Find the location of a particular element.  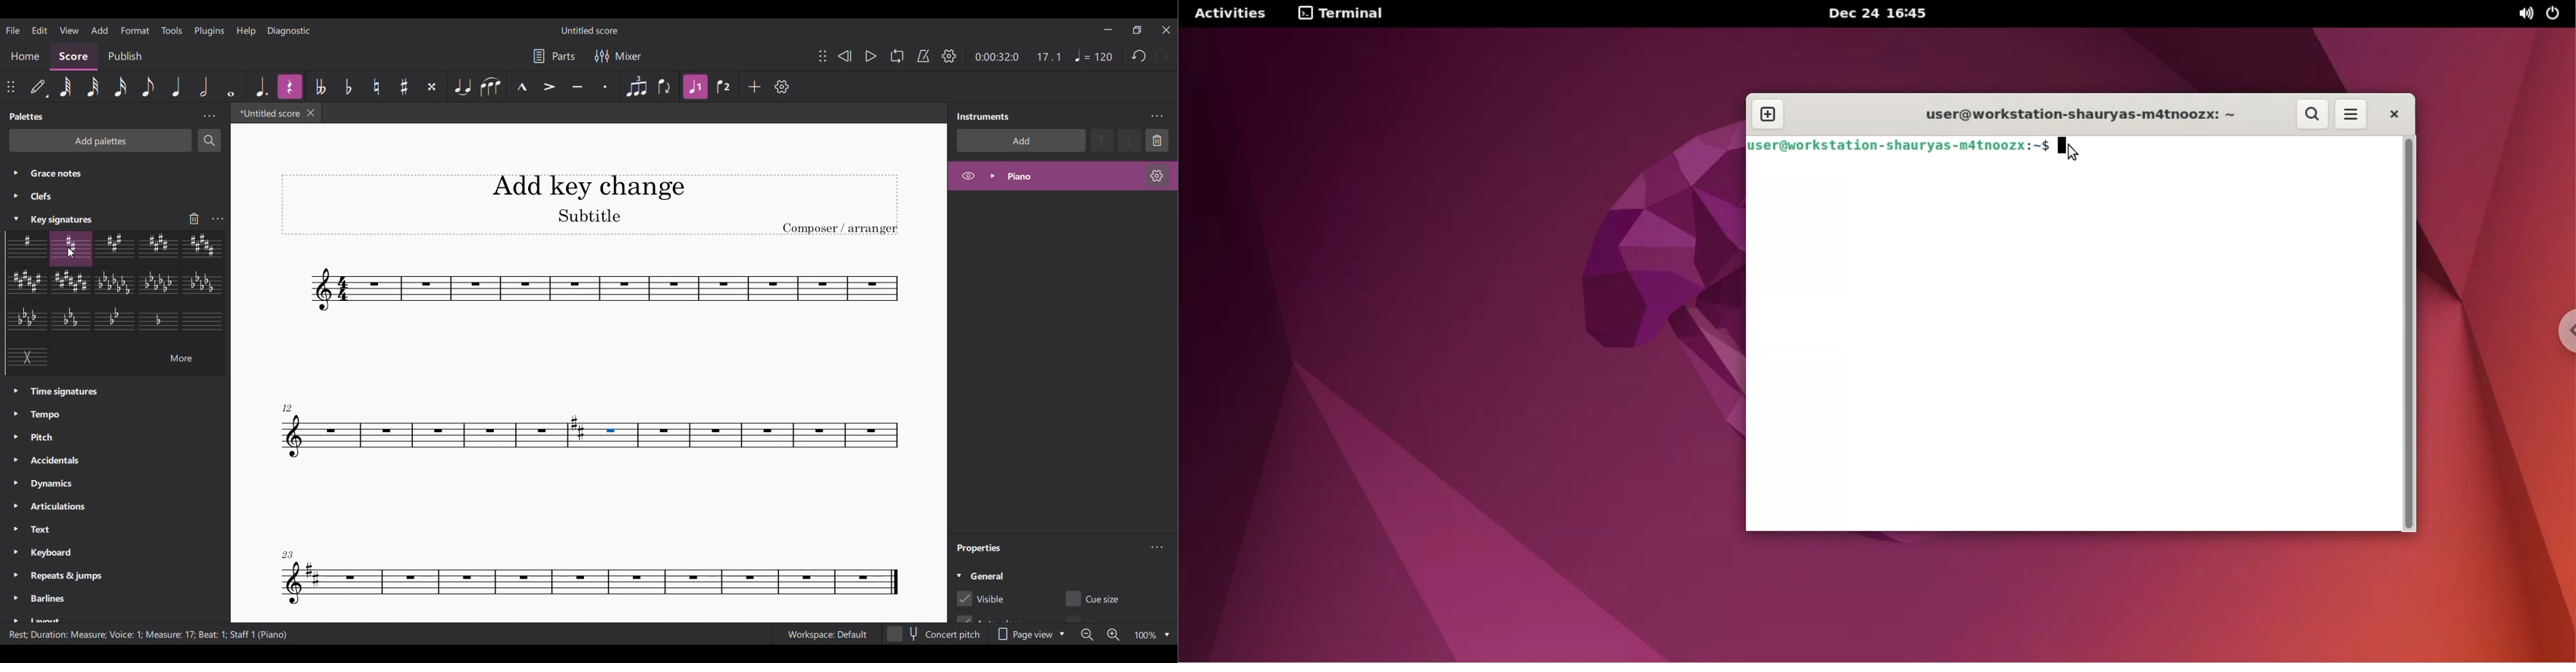

Toggle double flat is located at coordinates (320, 86).